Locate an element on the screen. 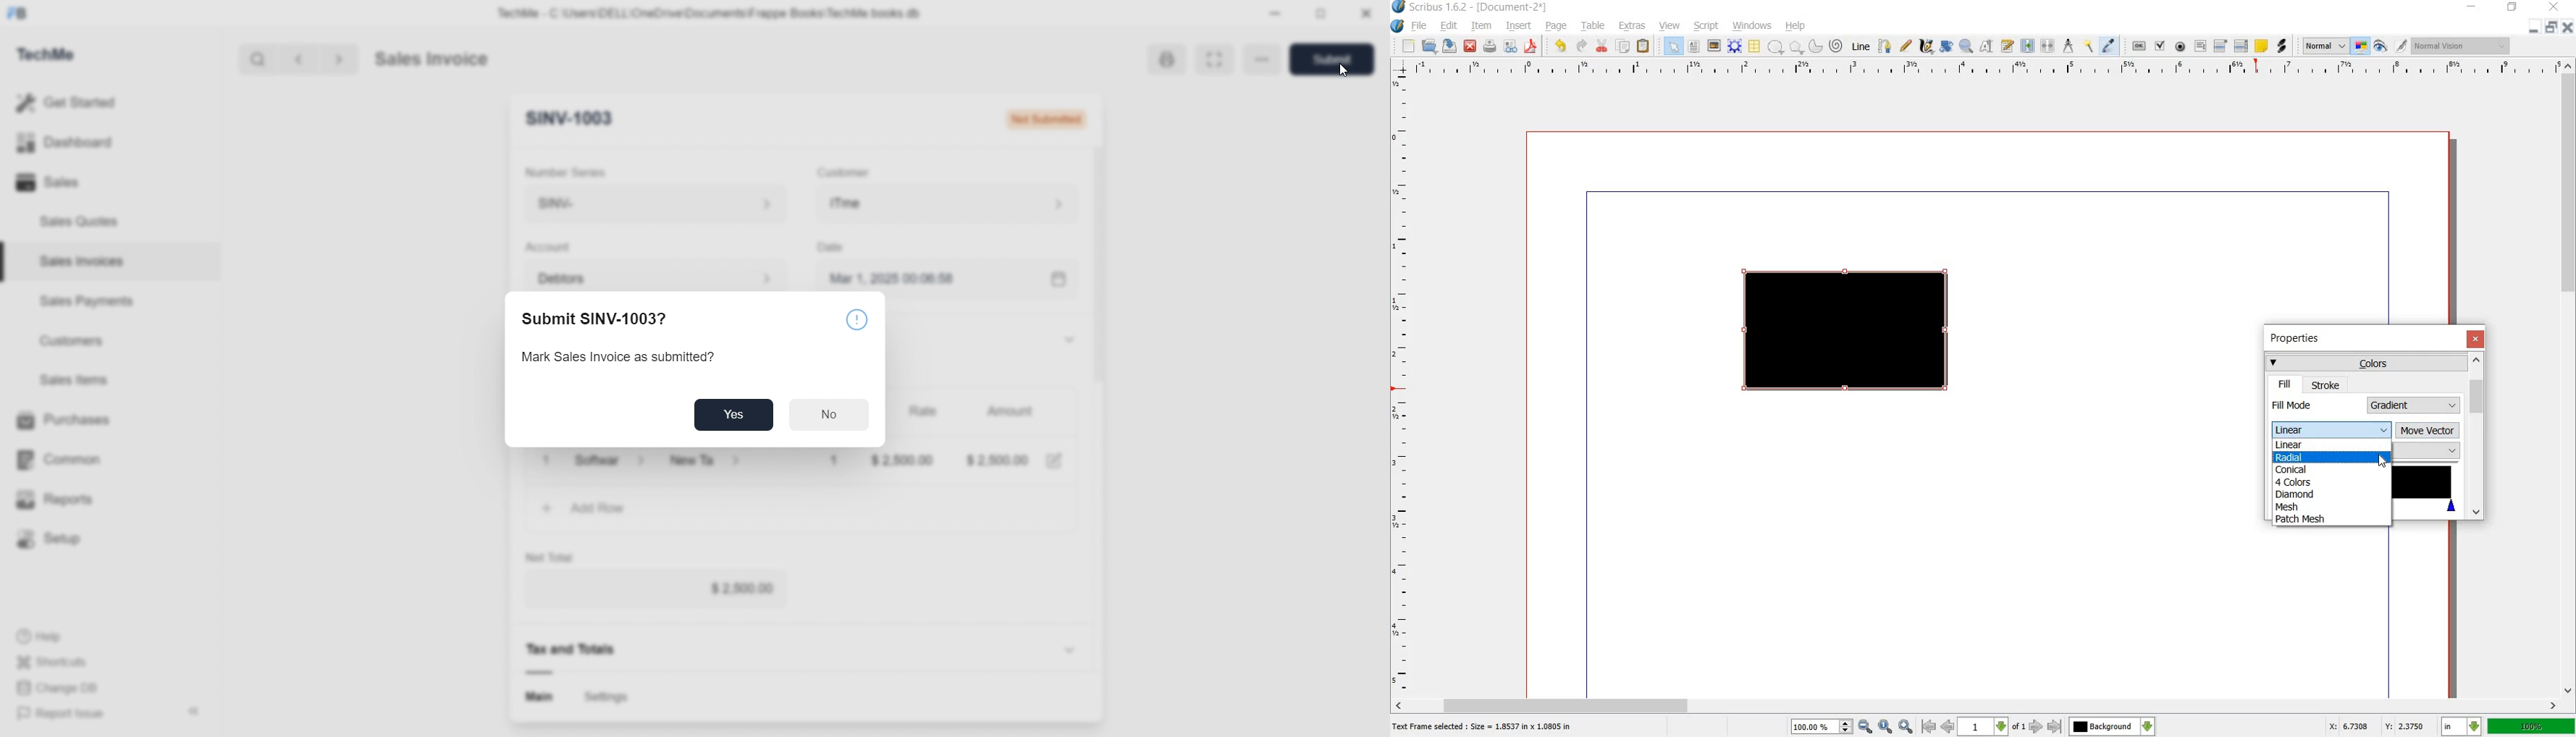 The height and width of the screenshot is (756, 2576). close is located at coordinates (2475, 339).